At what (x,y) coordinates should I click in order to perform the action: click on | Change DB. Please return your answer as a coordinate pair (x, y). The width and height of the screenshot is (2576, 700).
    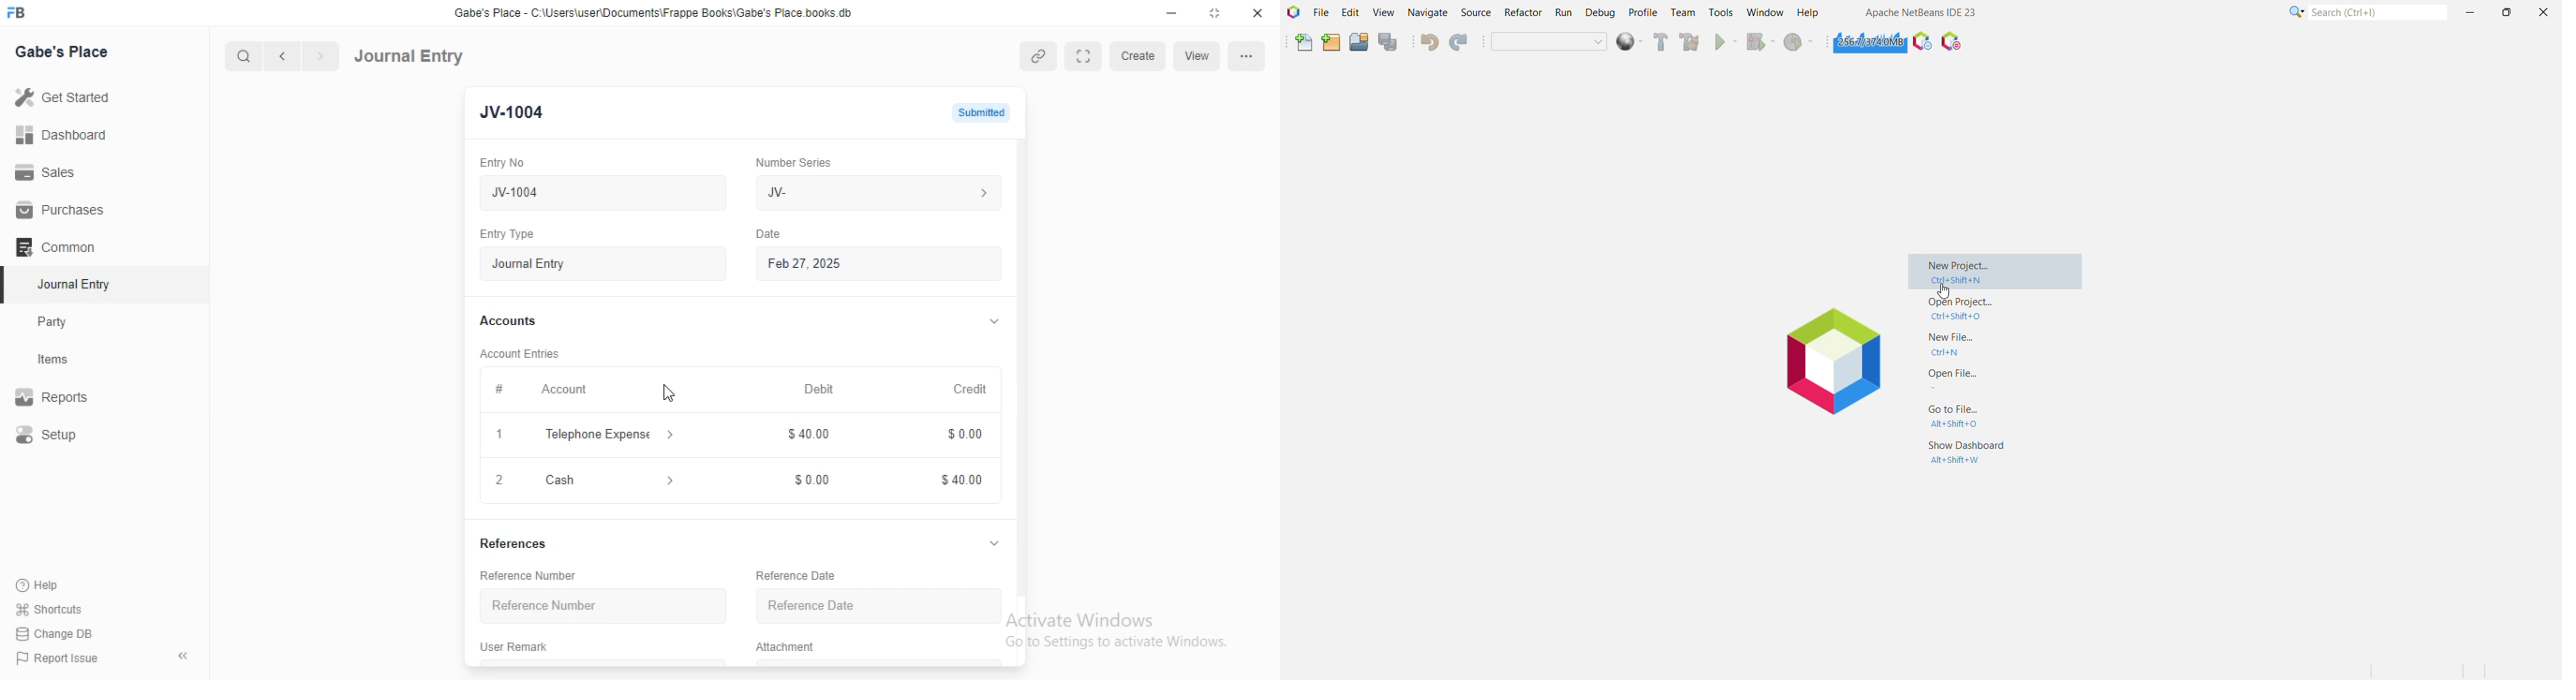
    Looking at the image, I should click on (55, 632).